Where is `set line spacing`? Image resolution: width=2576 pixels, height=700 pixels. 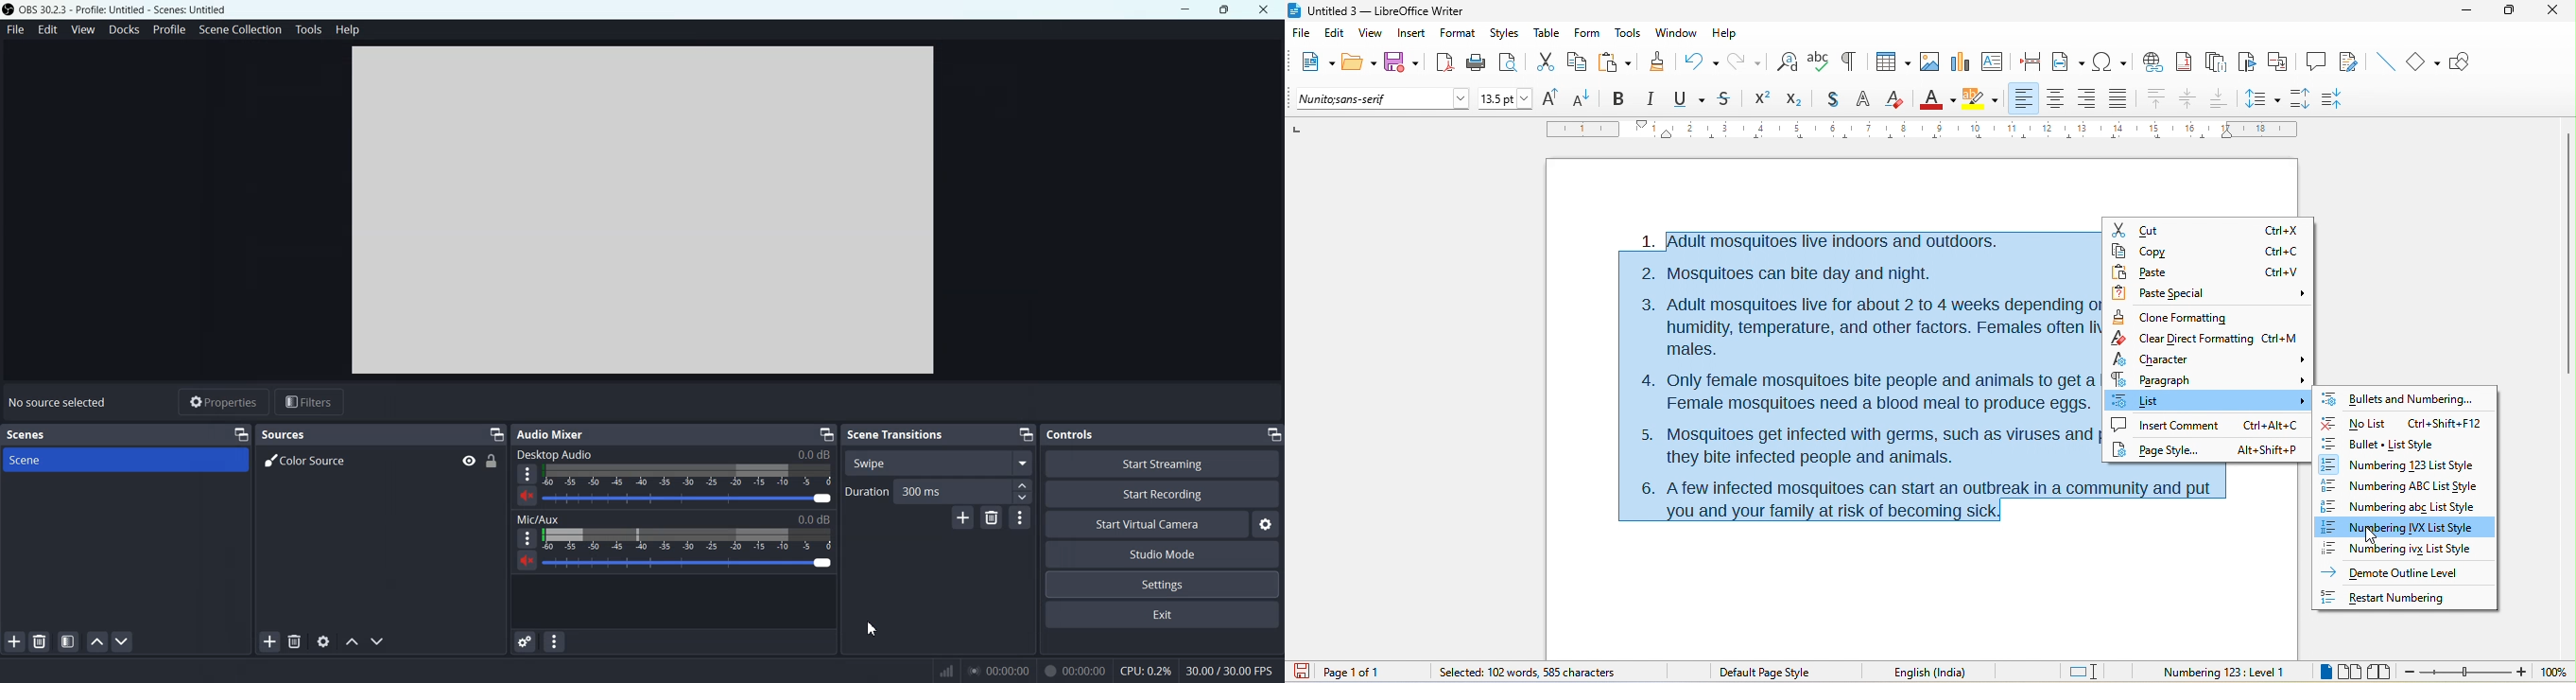 set line spacing is located at coordinates (2263, 97).